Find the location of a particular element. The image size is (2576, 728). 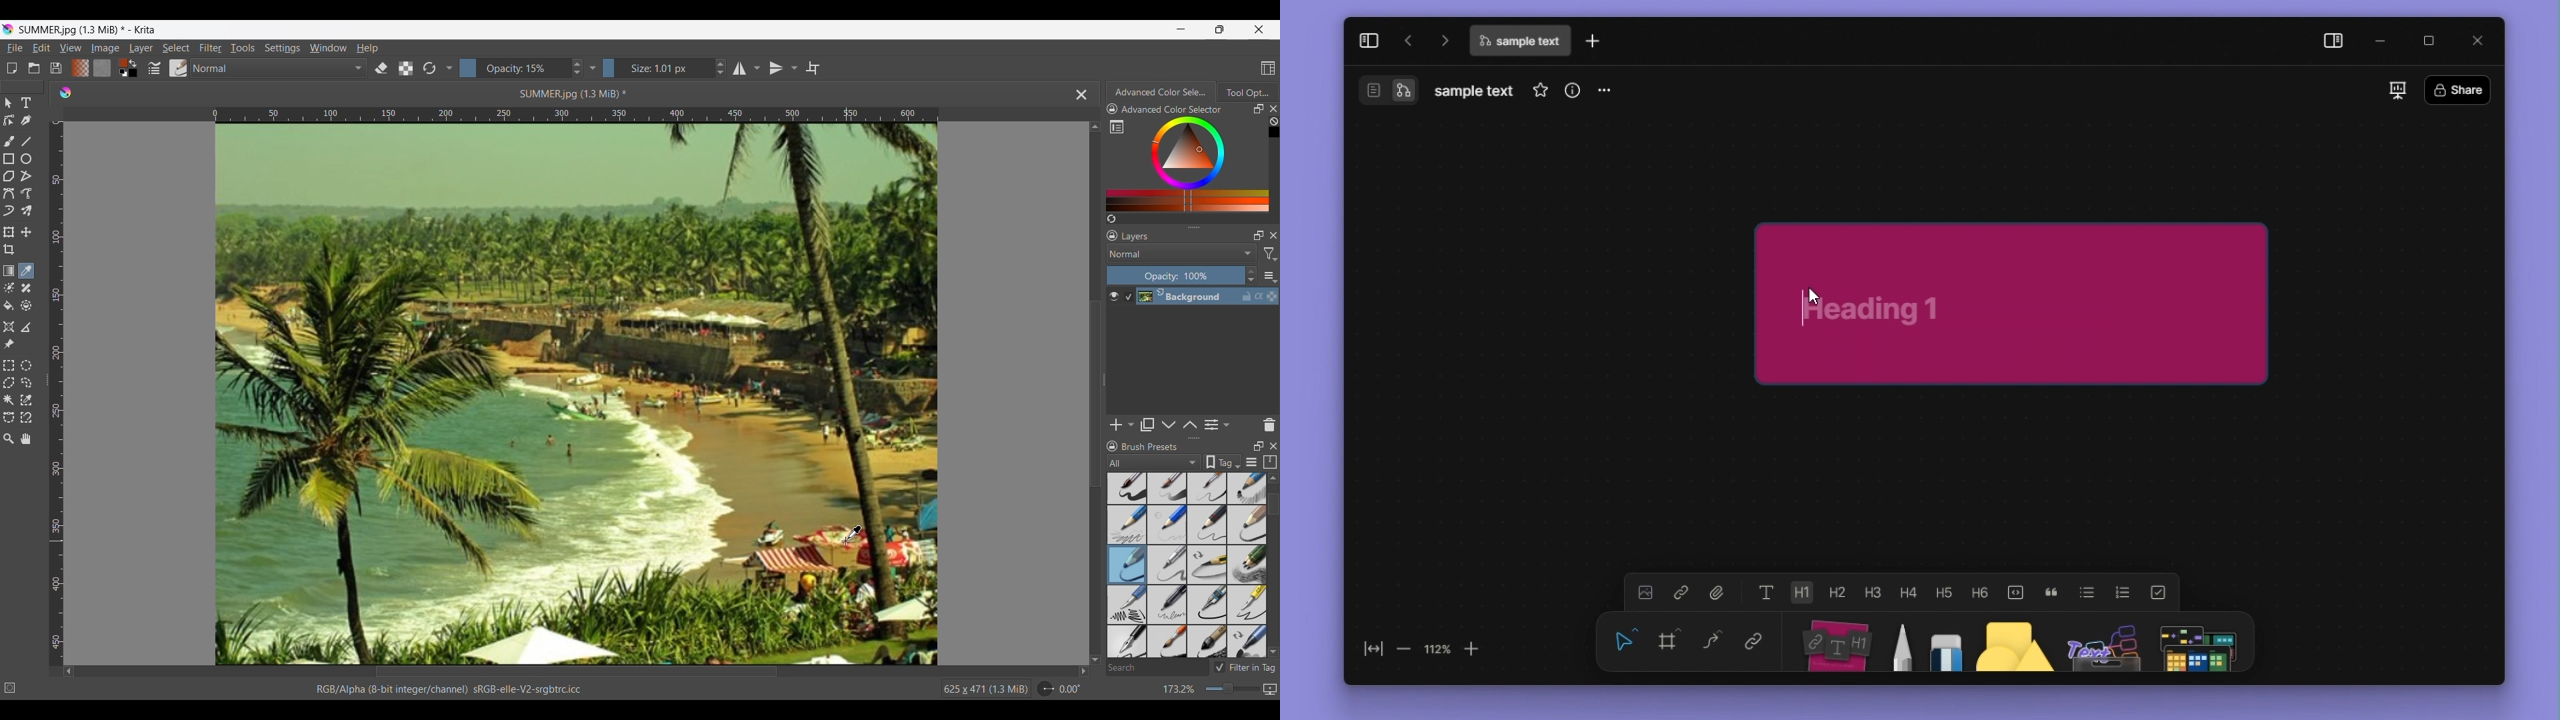

Tools menu is located at coordinates (242, 47).